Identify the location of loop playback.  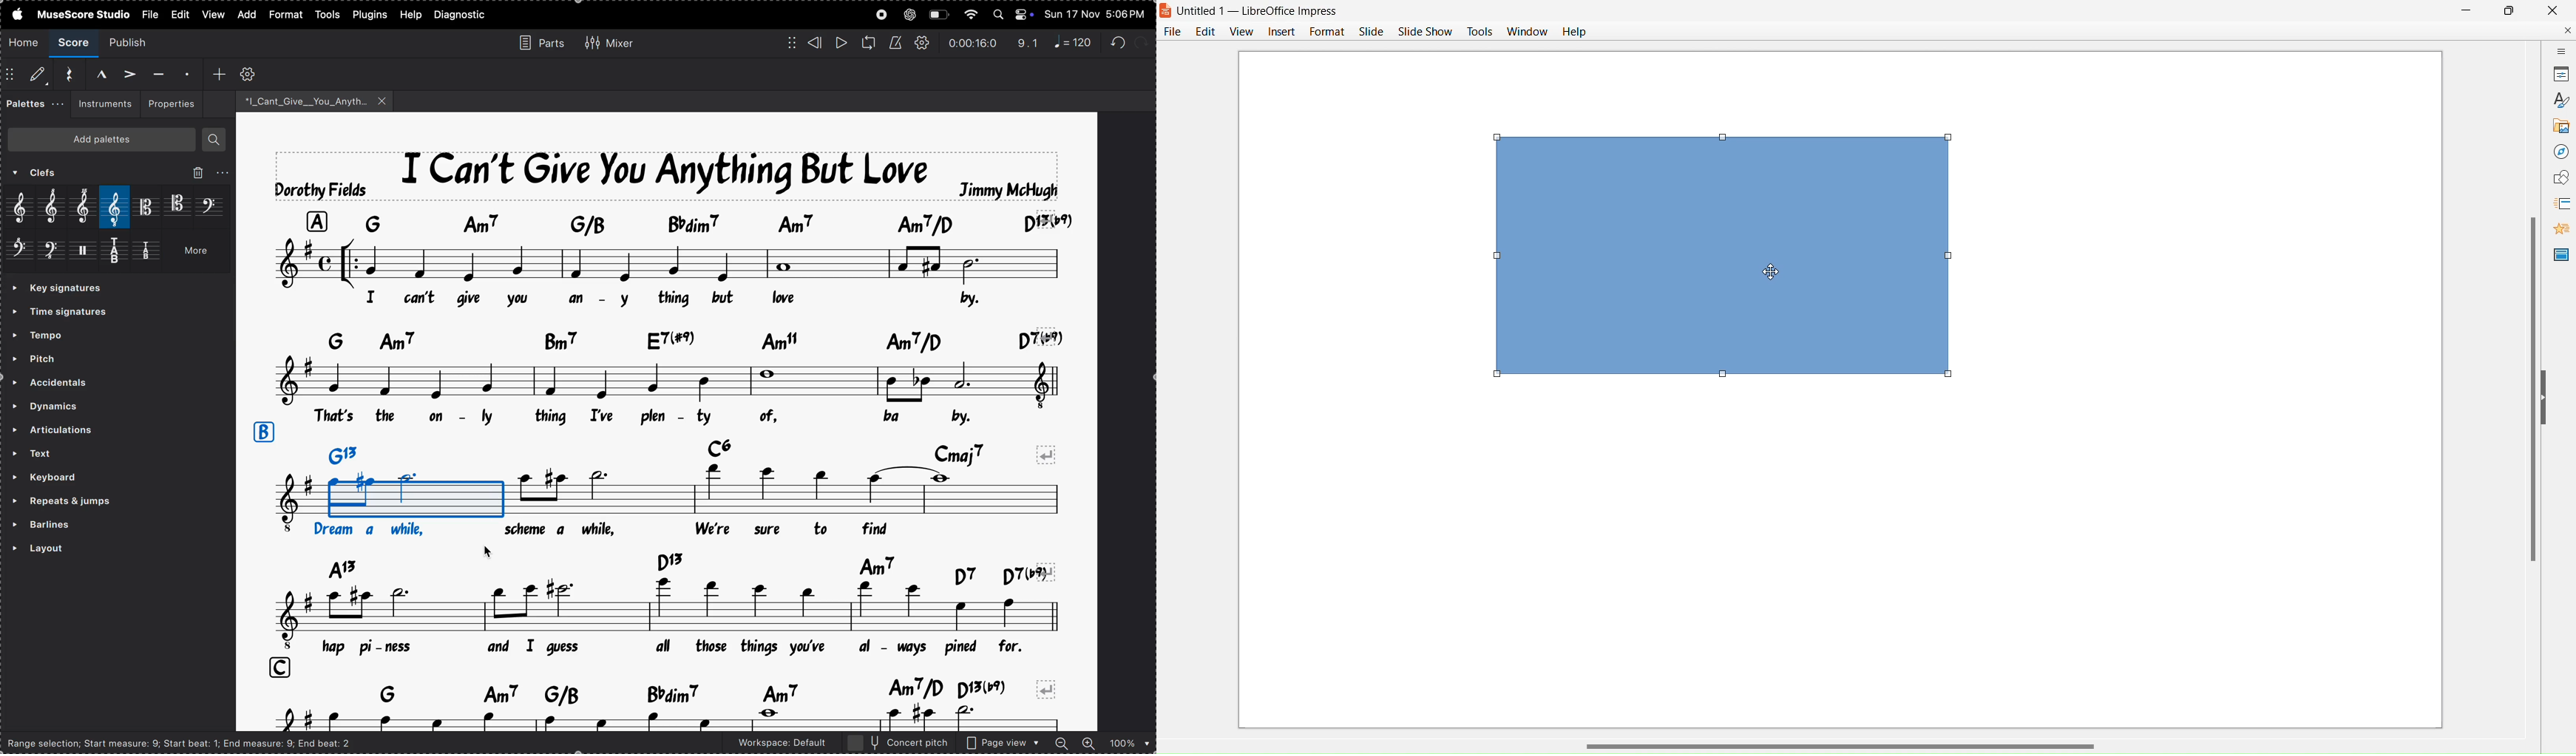
(868, 43).